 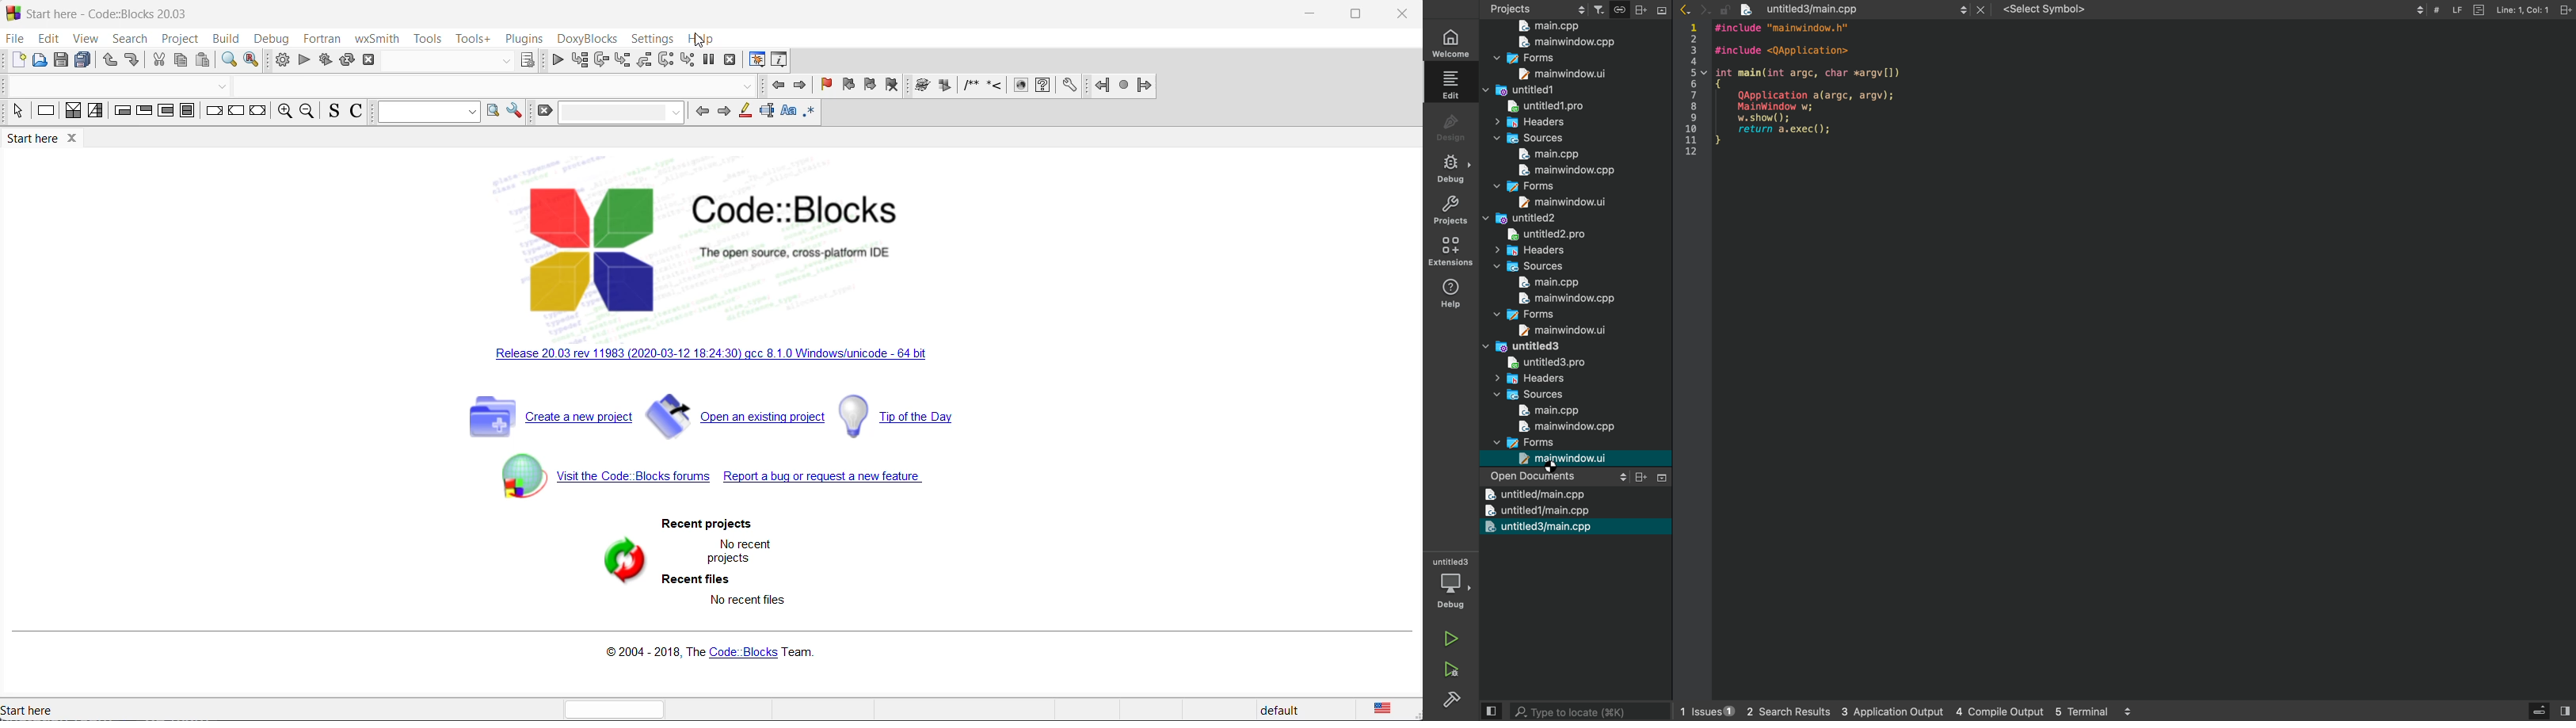 What do you see at coordinates (1554, 470) in the screenshot?
I see `cursor` at bounding box center [1554, 470].